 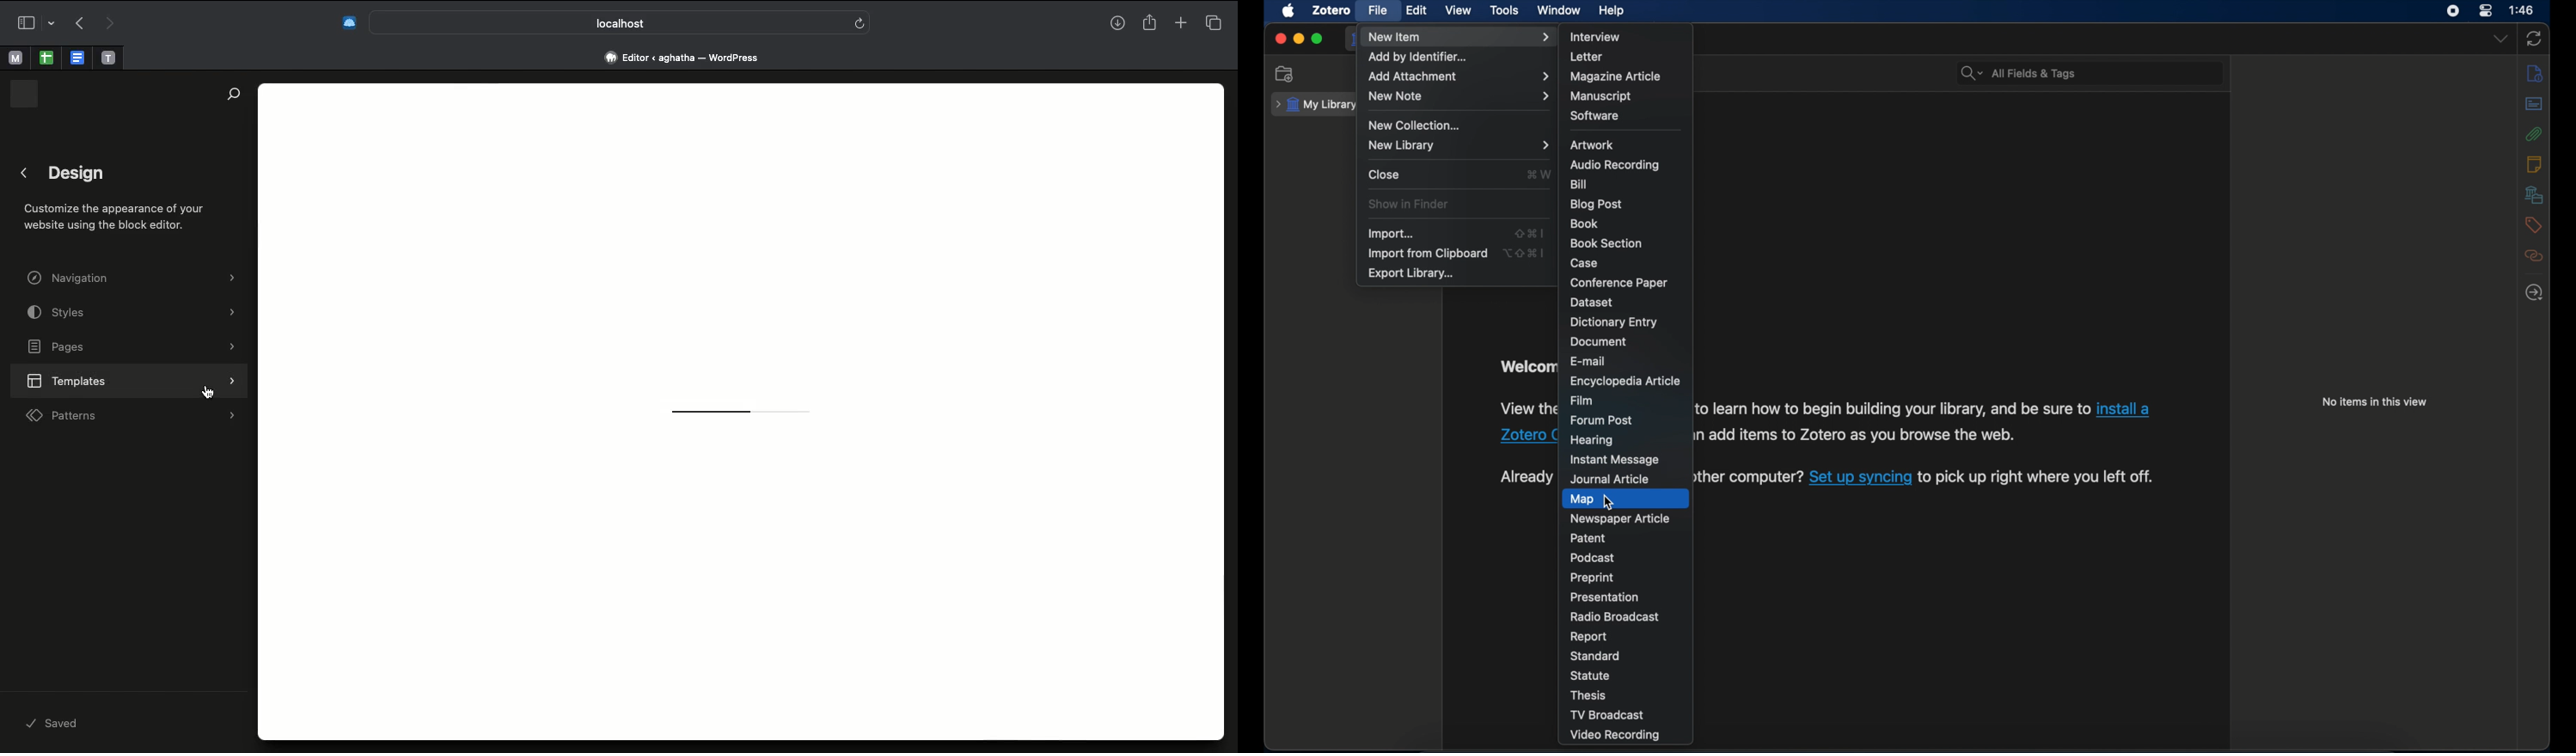 I want to click on abstract, so click(x=2534, y=103).